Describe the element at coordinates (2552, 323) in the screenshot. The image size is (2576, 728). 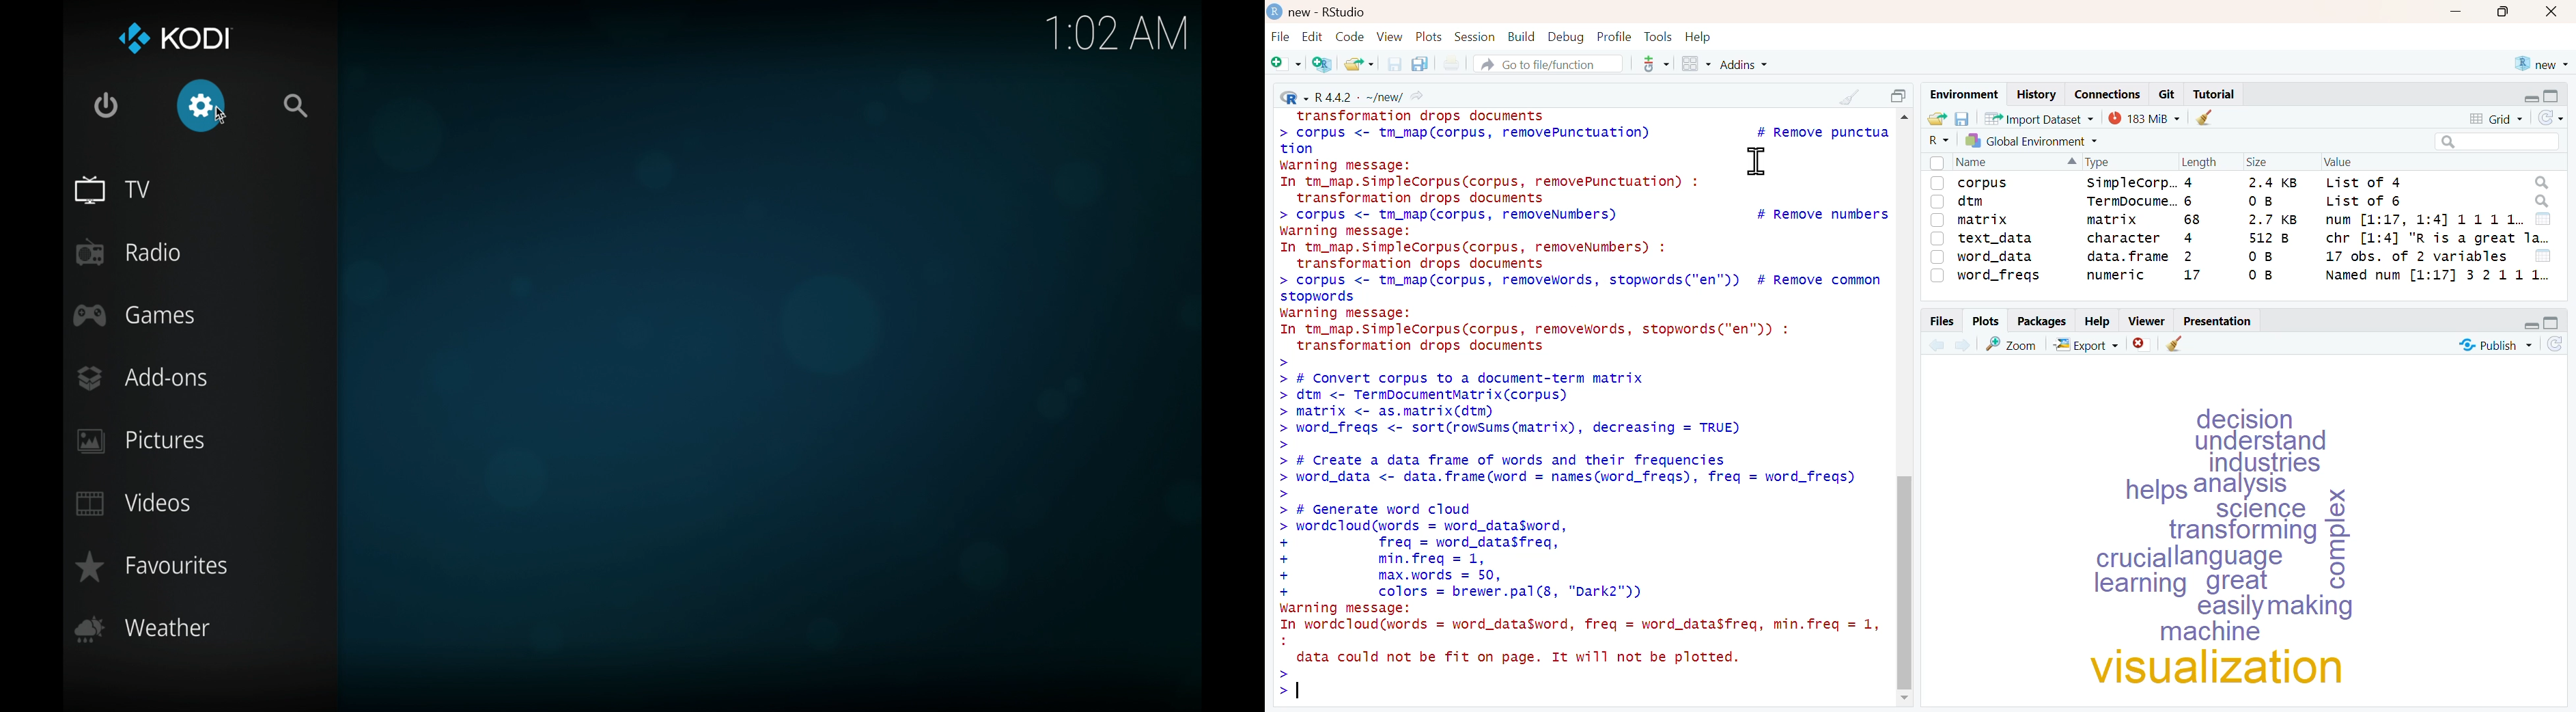
I see `full screen` at that location.